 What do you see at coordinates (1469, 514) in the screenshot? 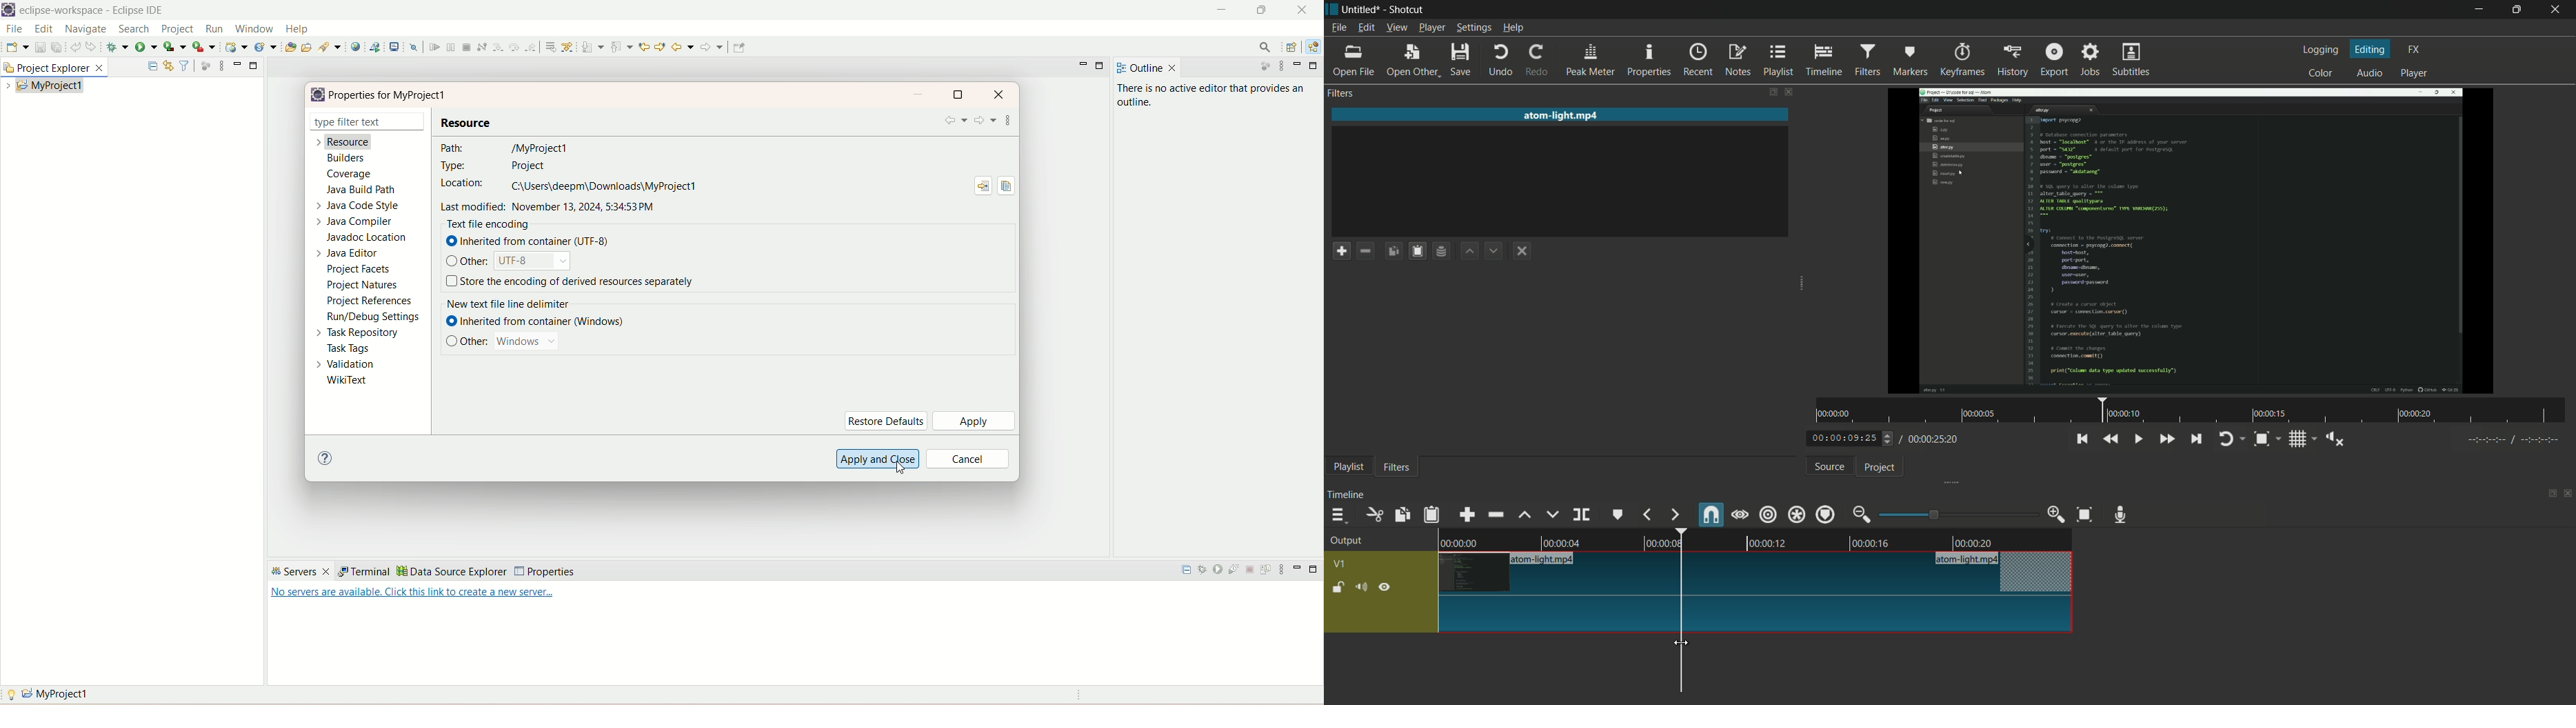
I see `append` at bounding box center [1469, 514].